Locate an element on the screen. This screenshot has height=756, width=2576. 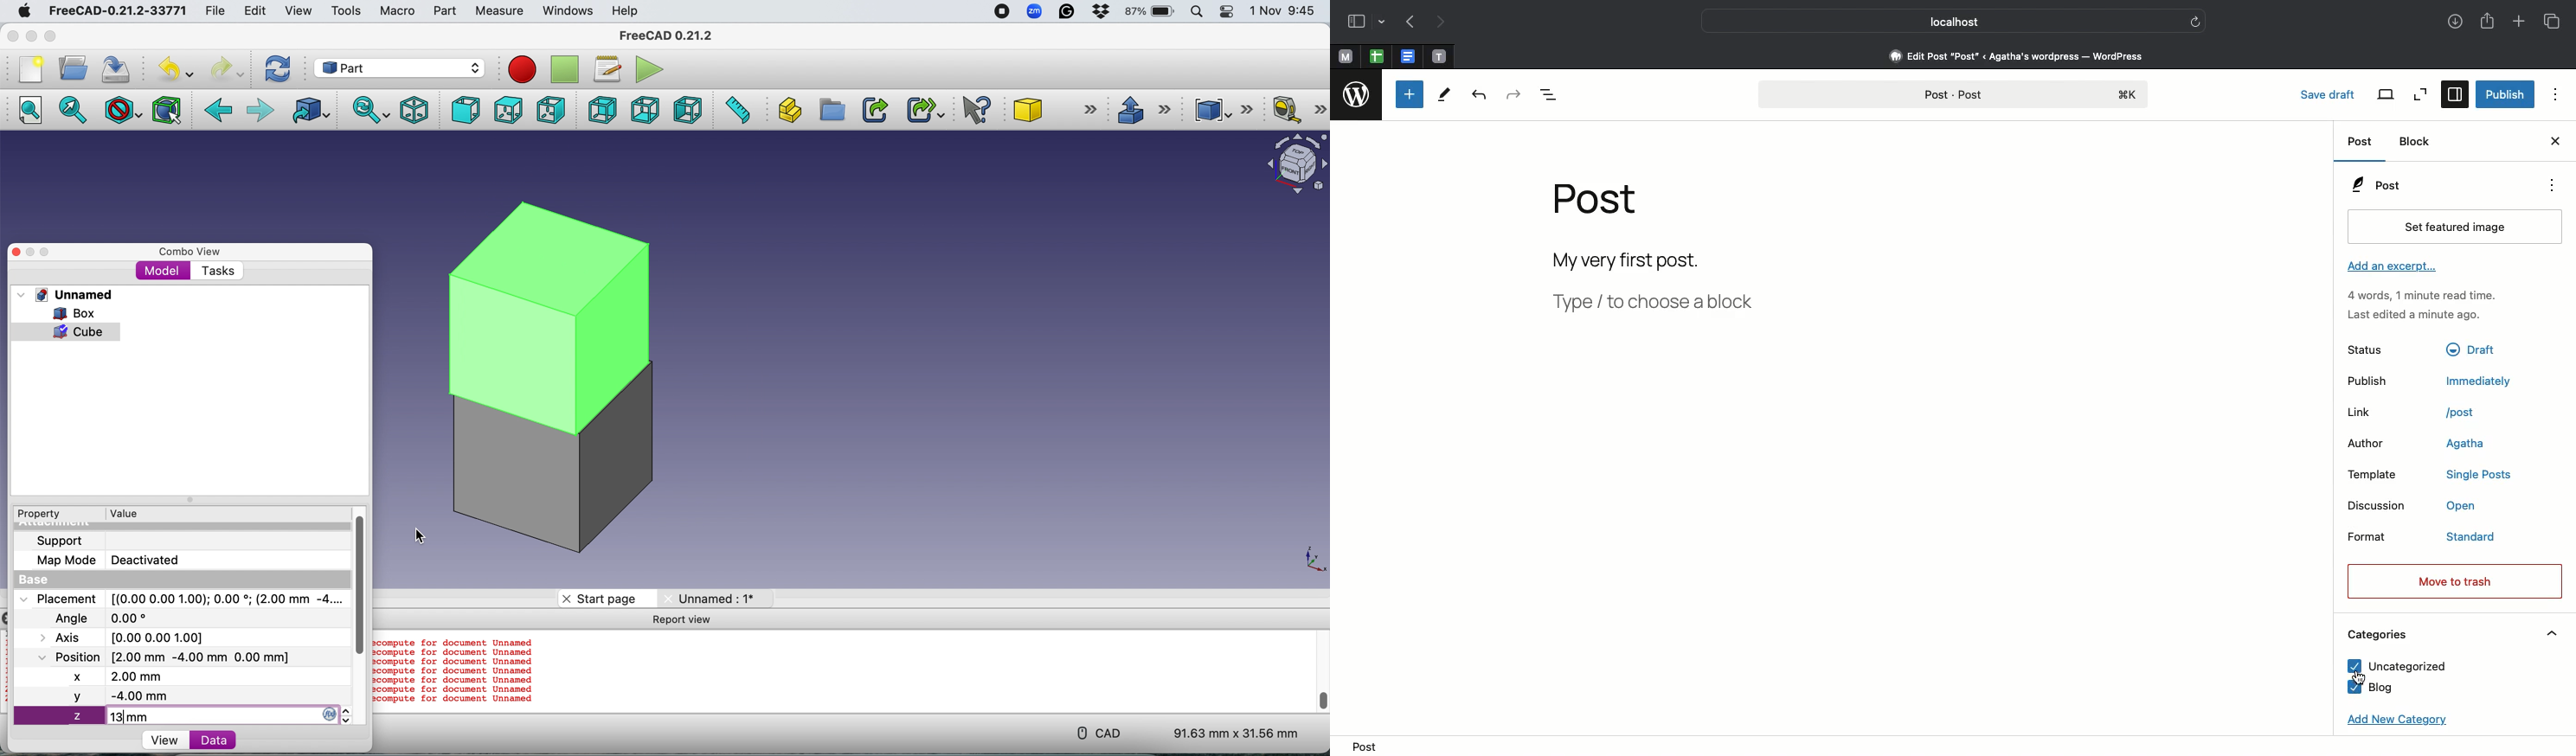
Edit Post "Post" < Agatha's wordpress — WordPress is located at coordinates (2016, 55).